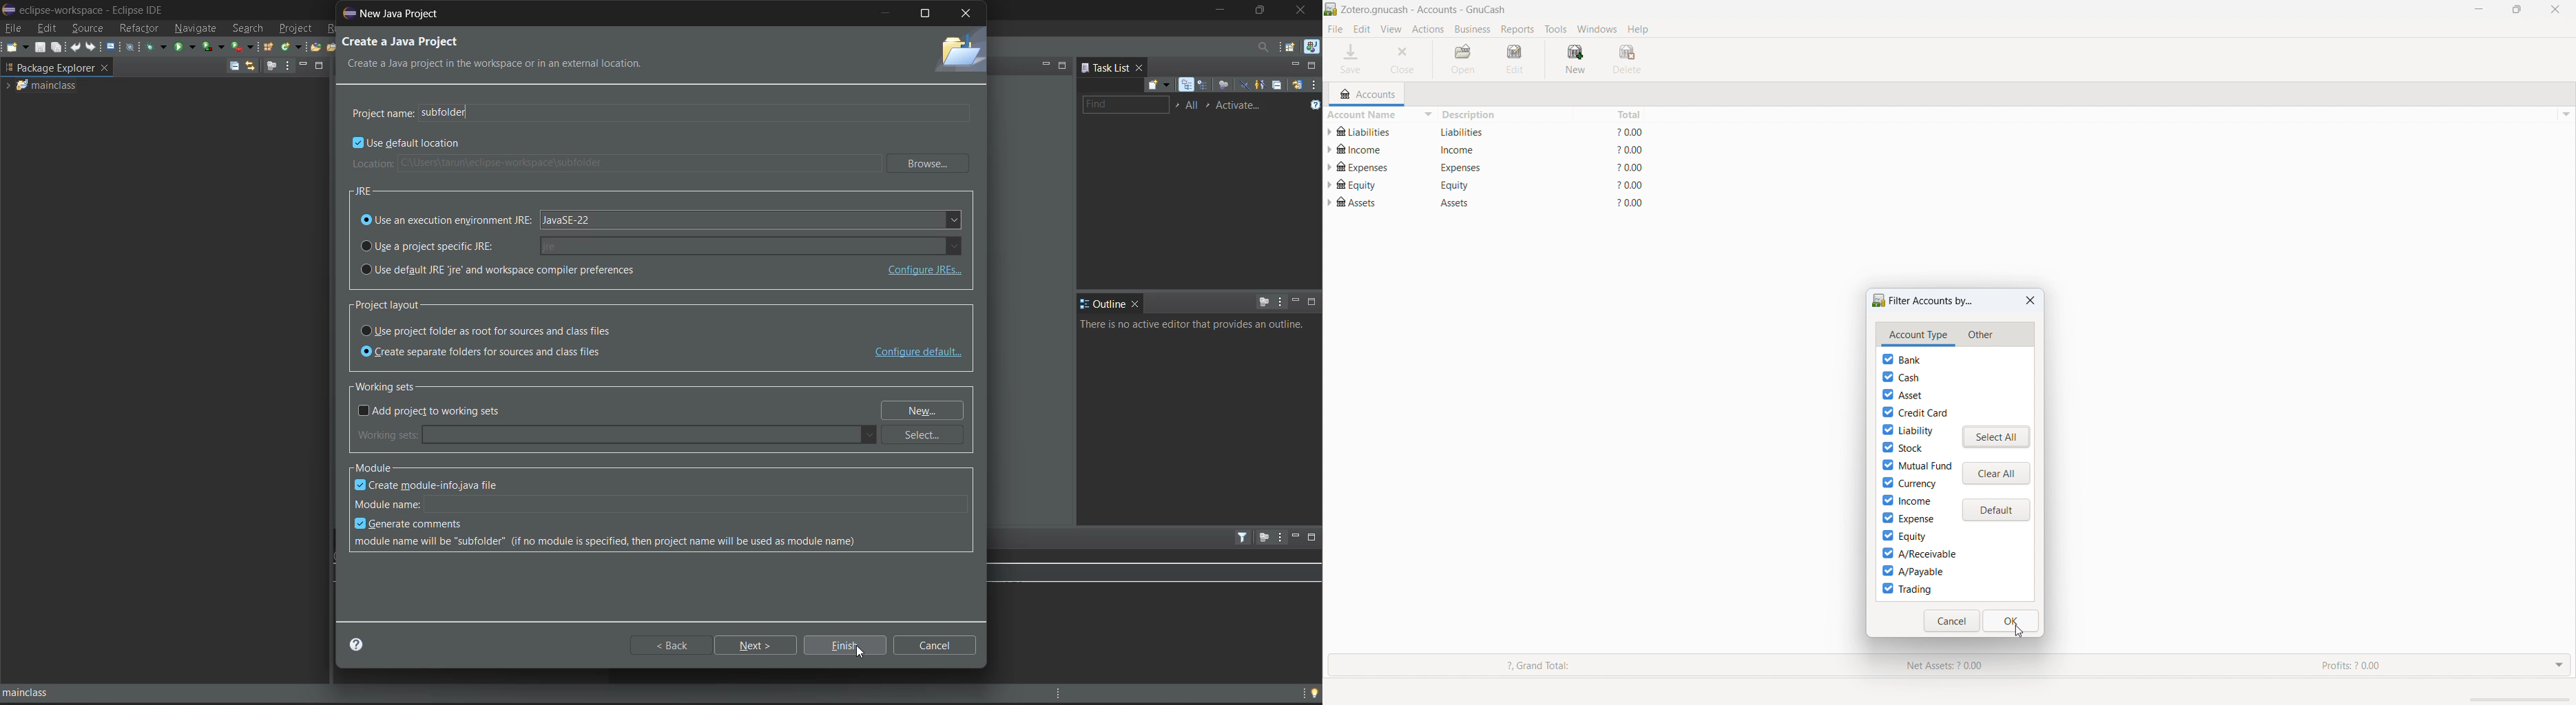 The height and width of the screenshot is (728, 2576). What do you see at coordinates (1314, 85) in the screenshot?
I see `view menu` at bounding box center [1314, 85].